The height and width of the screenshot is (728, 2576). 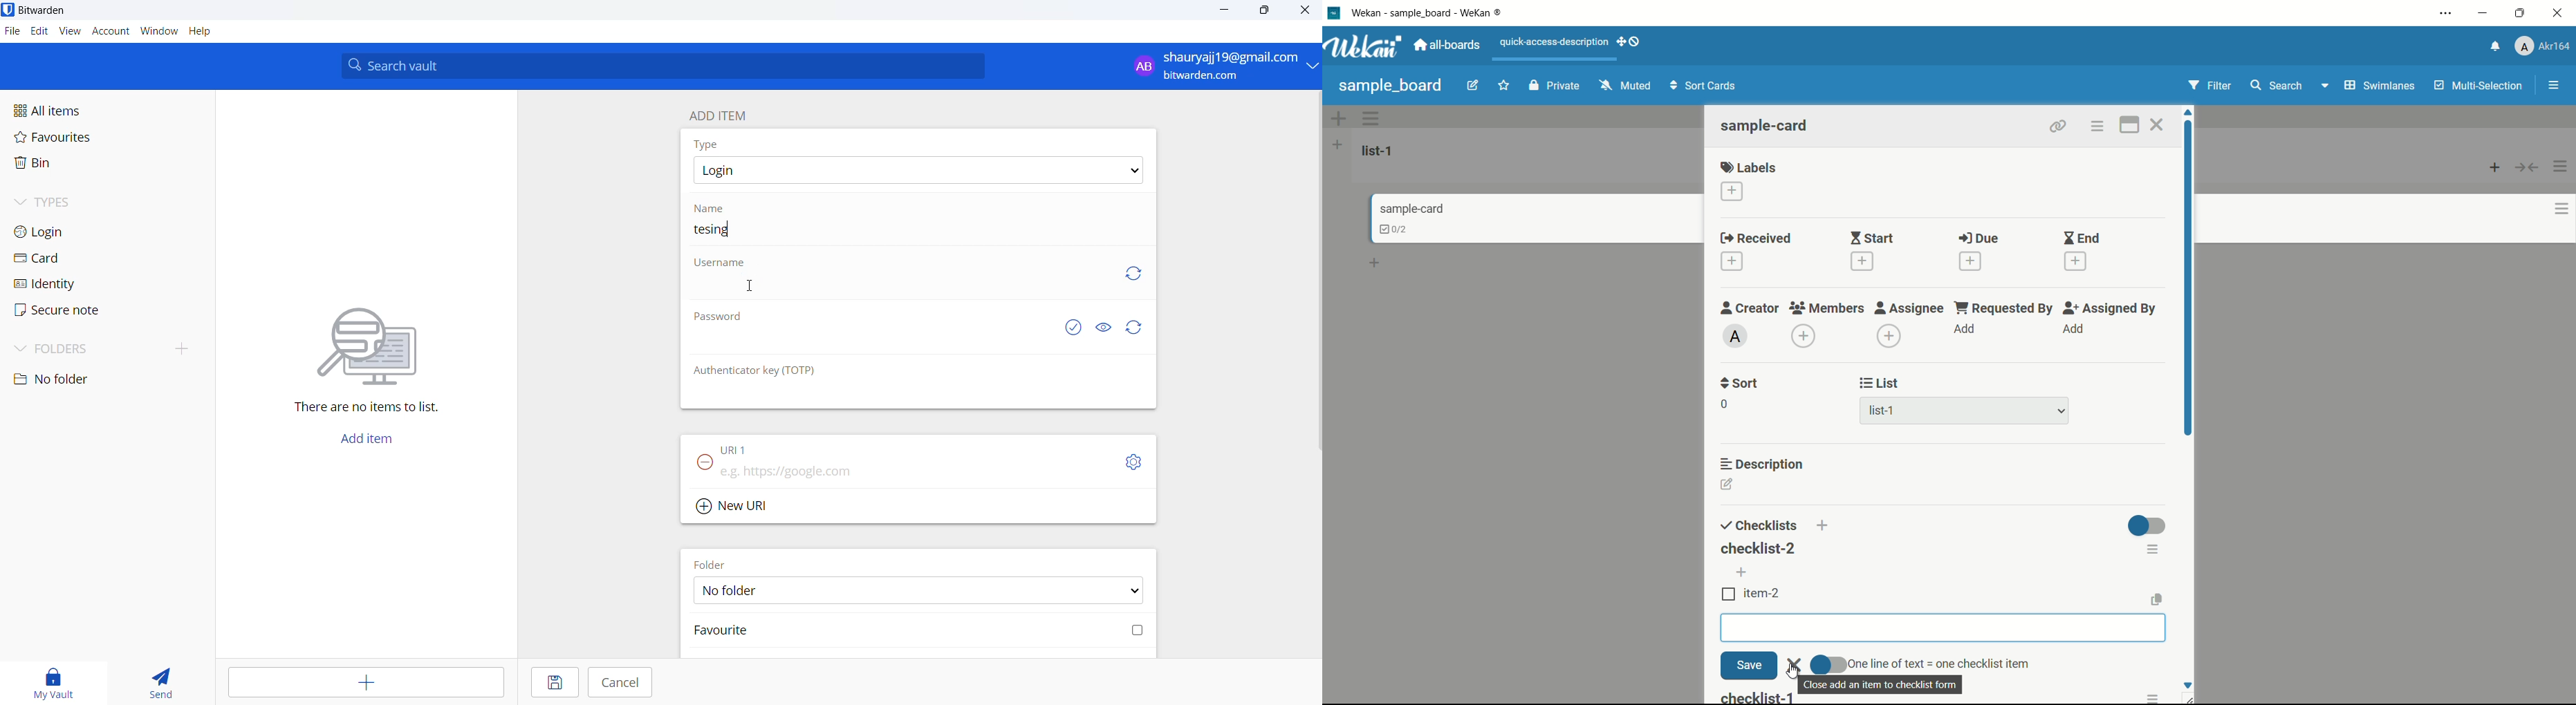 What do you see at coordinates (1733, 192) in the screenshot?
I see `add label` at bounding box center [1733, 192].